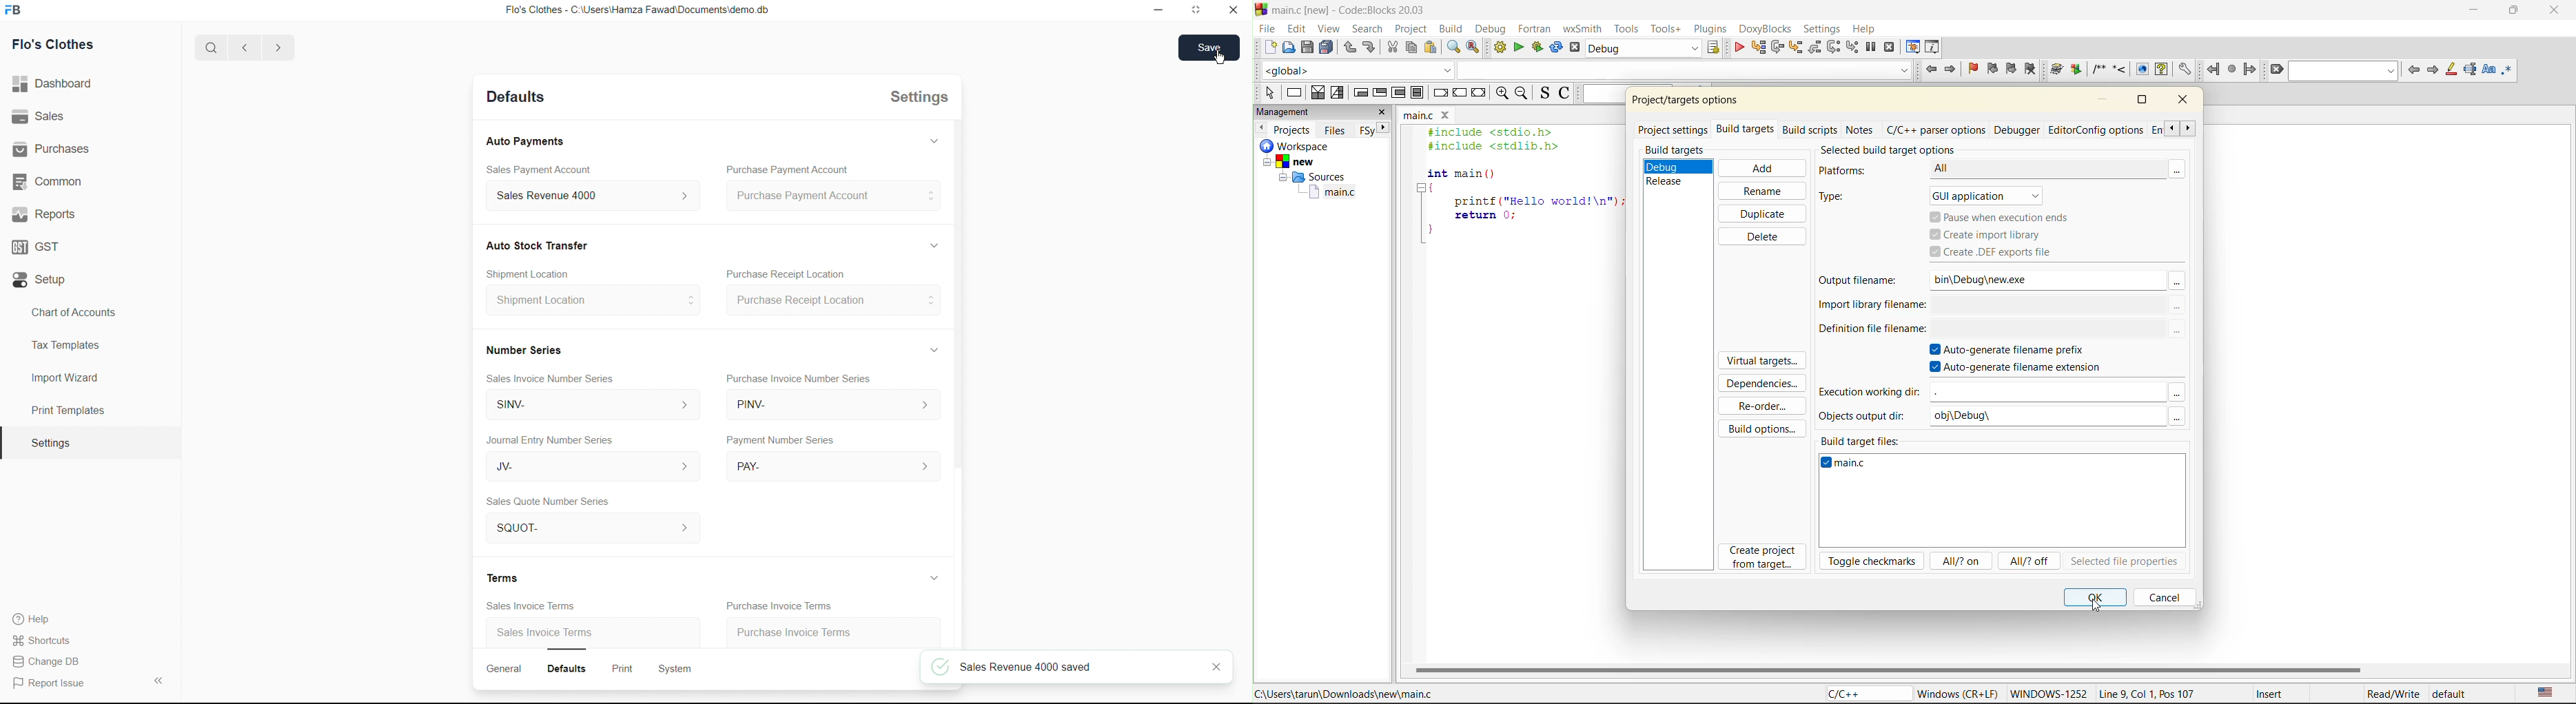 Image resolution: width=2576 pixels, height=728 pixels. Describe the element at coordinates (1318, 93) in the screenshot. I see `decision` at that location.